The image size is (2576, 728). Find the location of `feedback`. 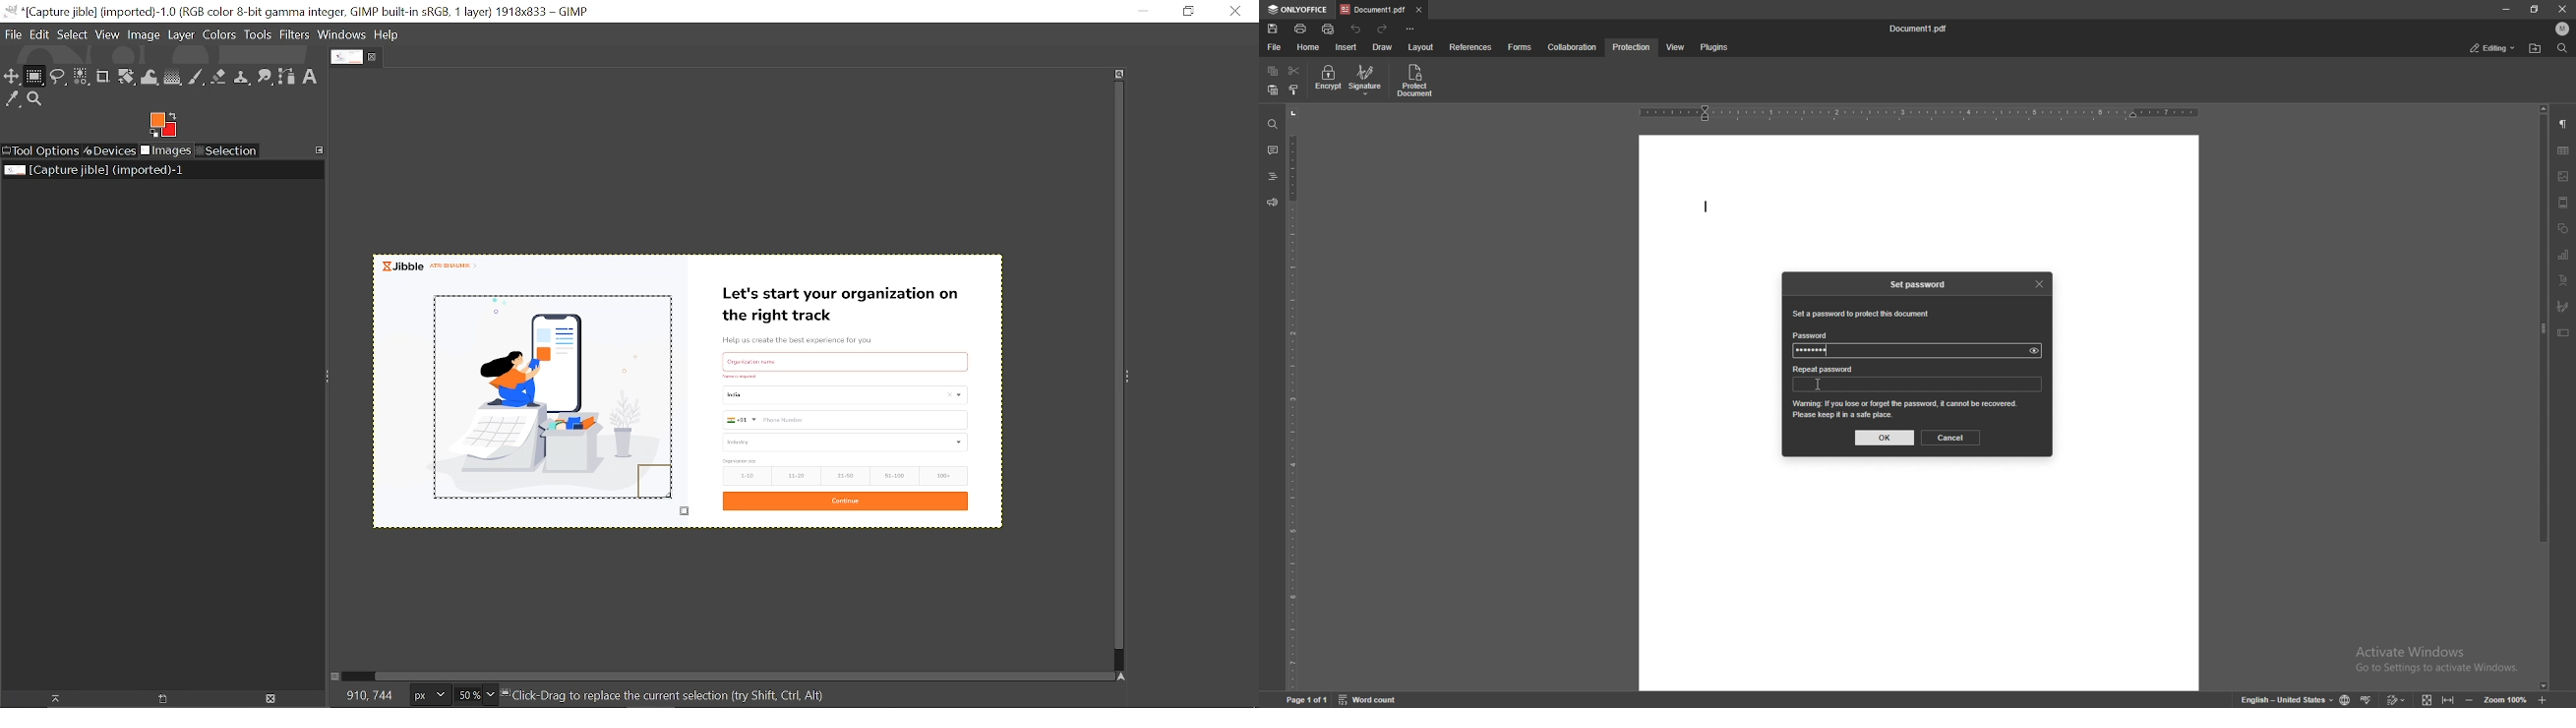

feedback is located at coordinates (1271, 203).